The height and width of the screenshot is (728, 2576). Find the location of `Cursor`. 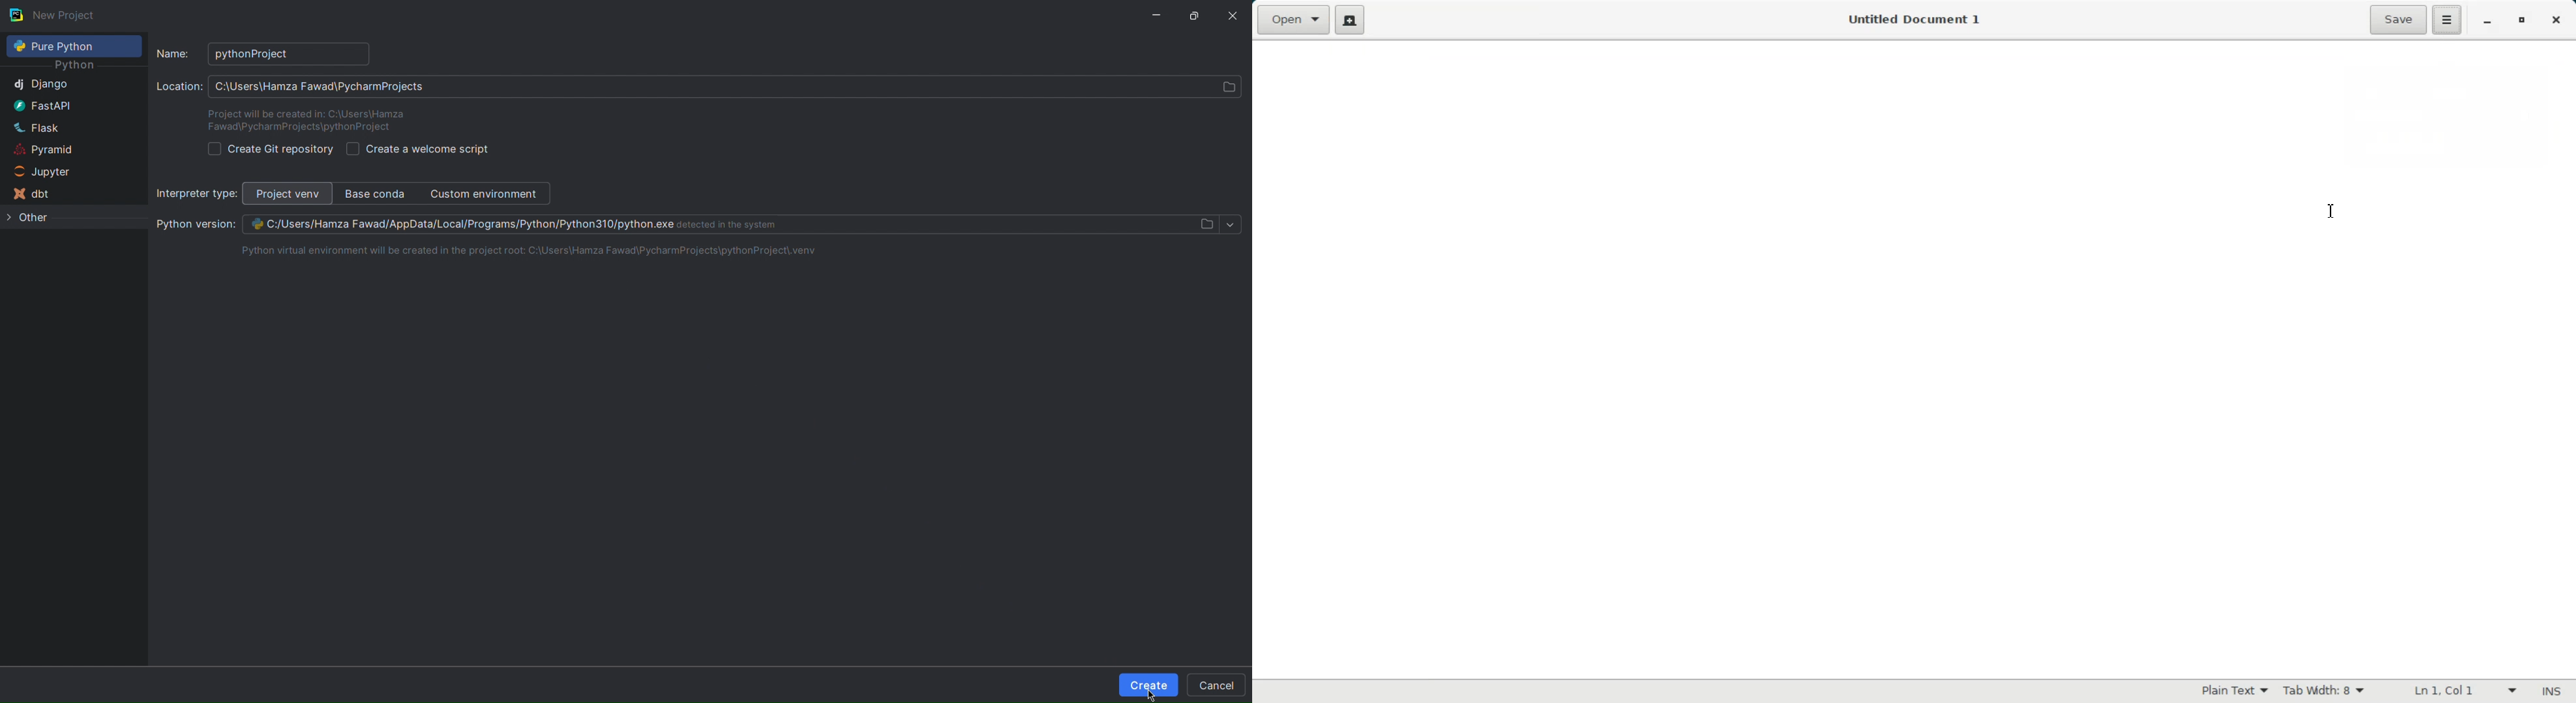

Cursor is located at coordinates (1155, 693).